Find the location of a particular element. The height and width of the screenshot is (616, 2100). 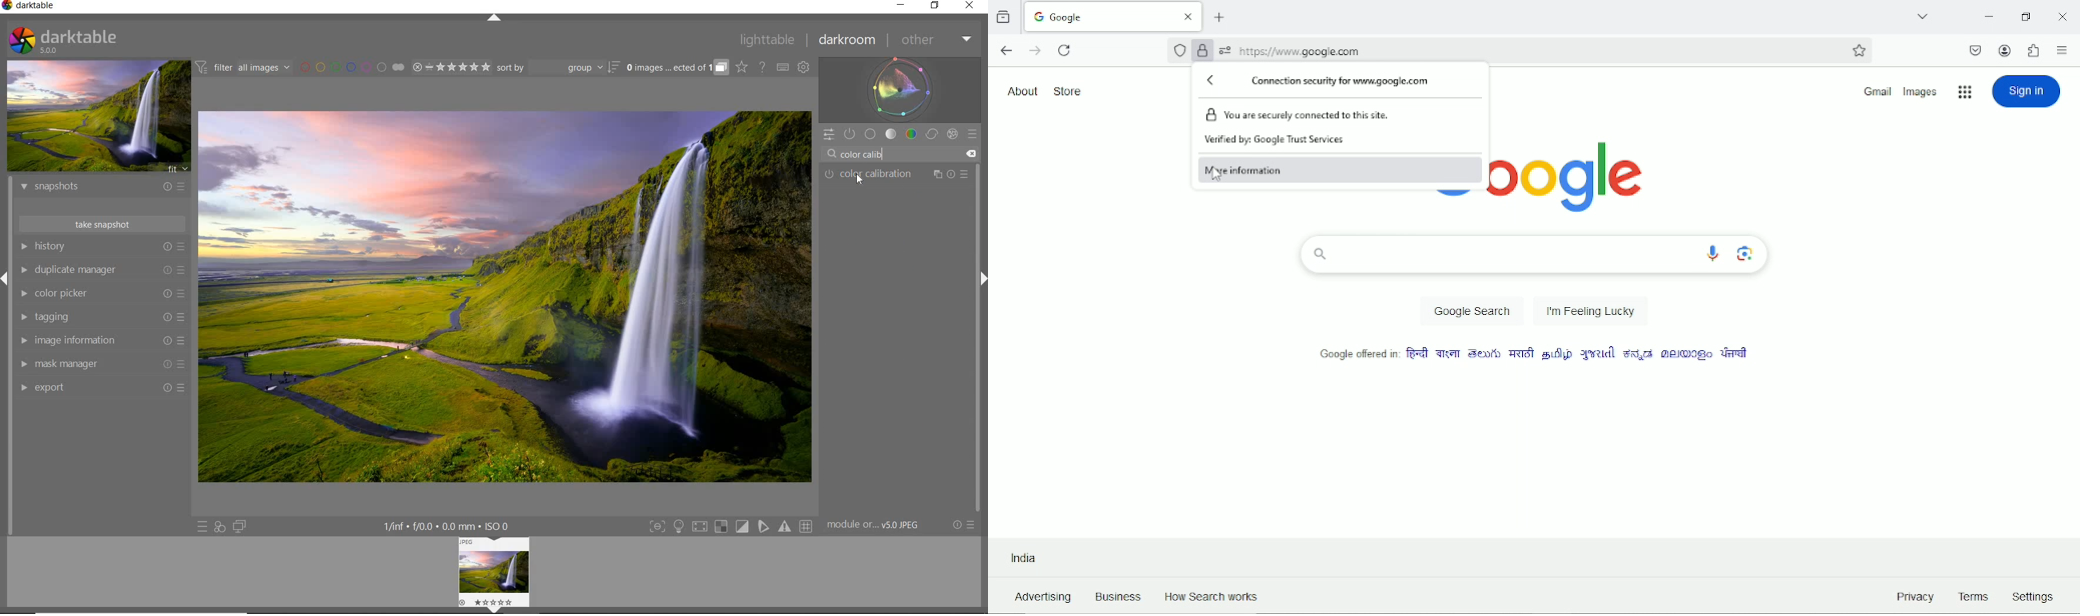

SET KEYBOARD SHORTCUTS is located at coordinates (783, 68).